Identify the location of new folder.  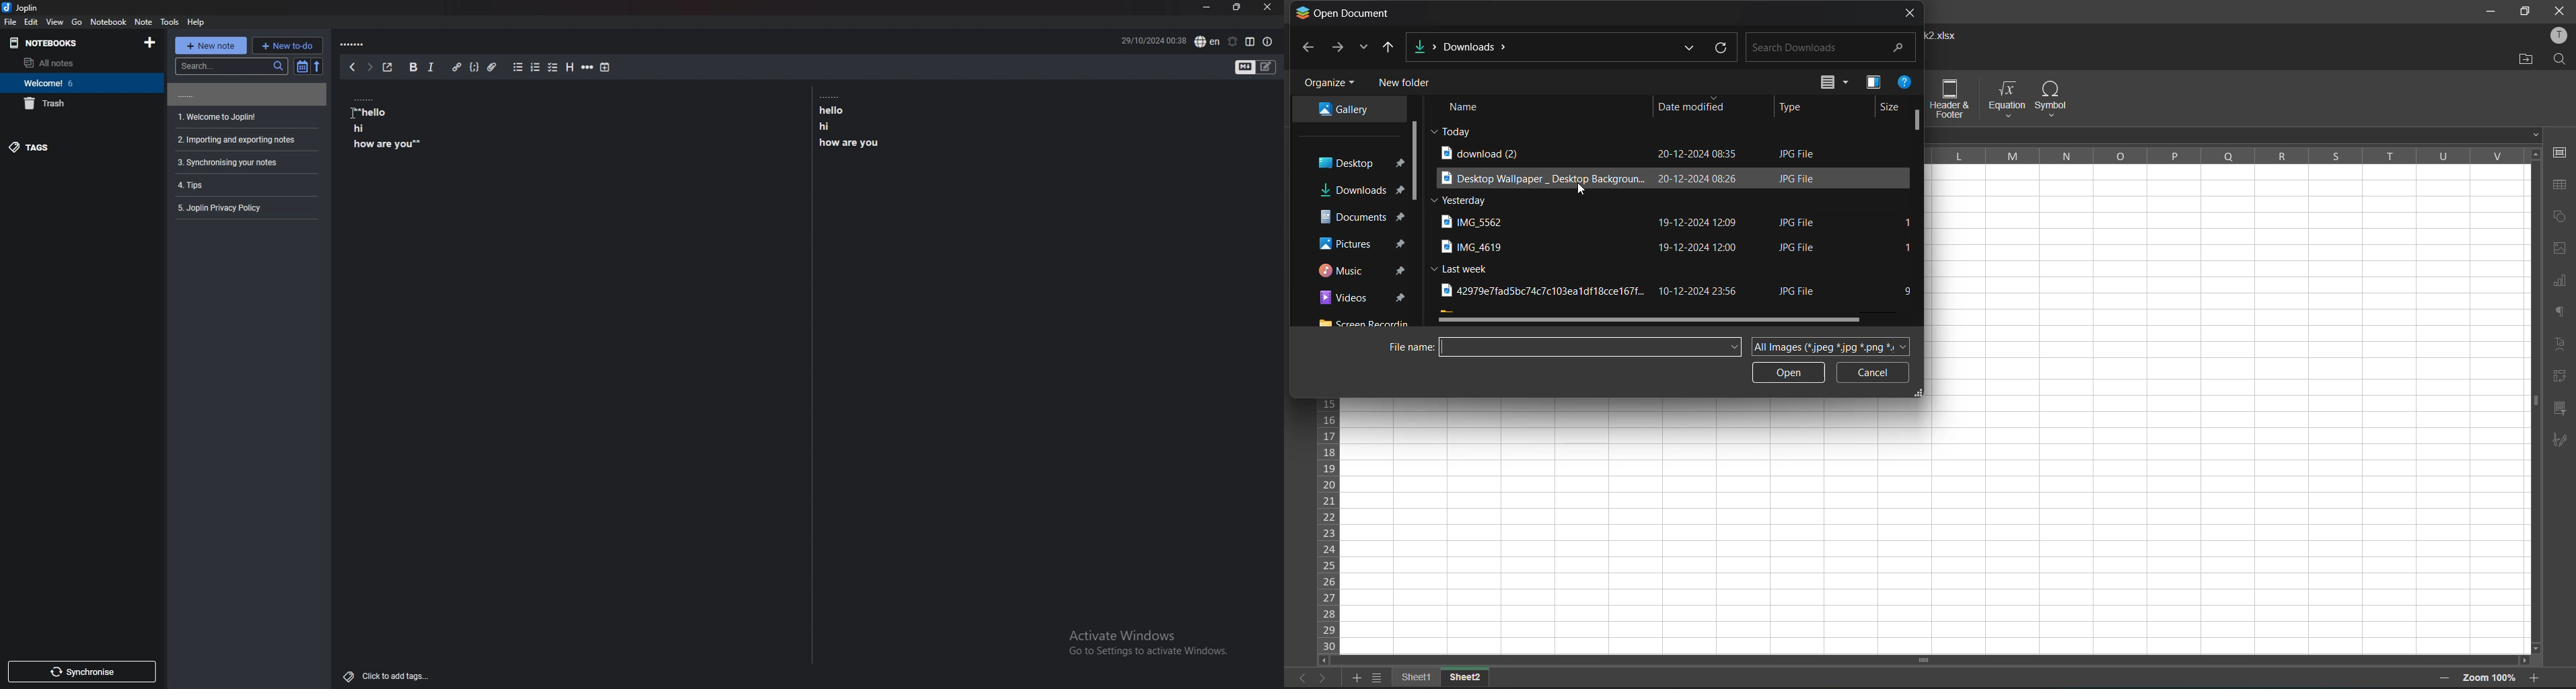
(1410, 83).